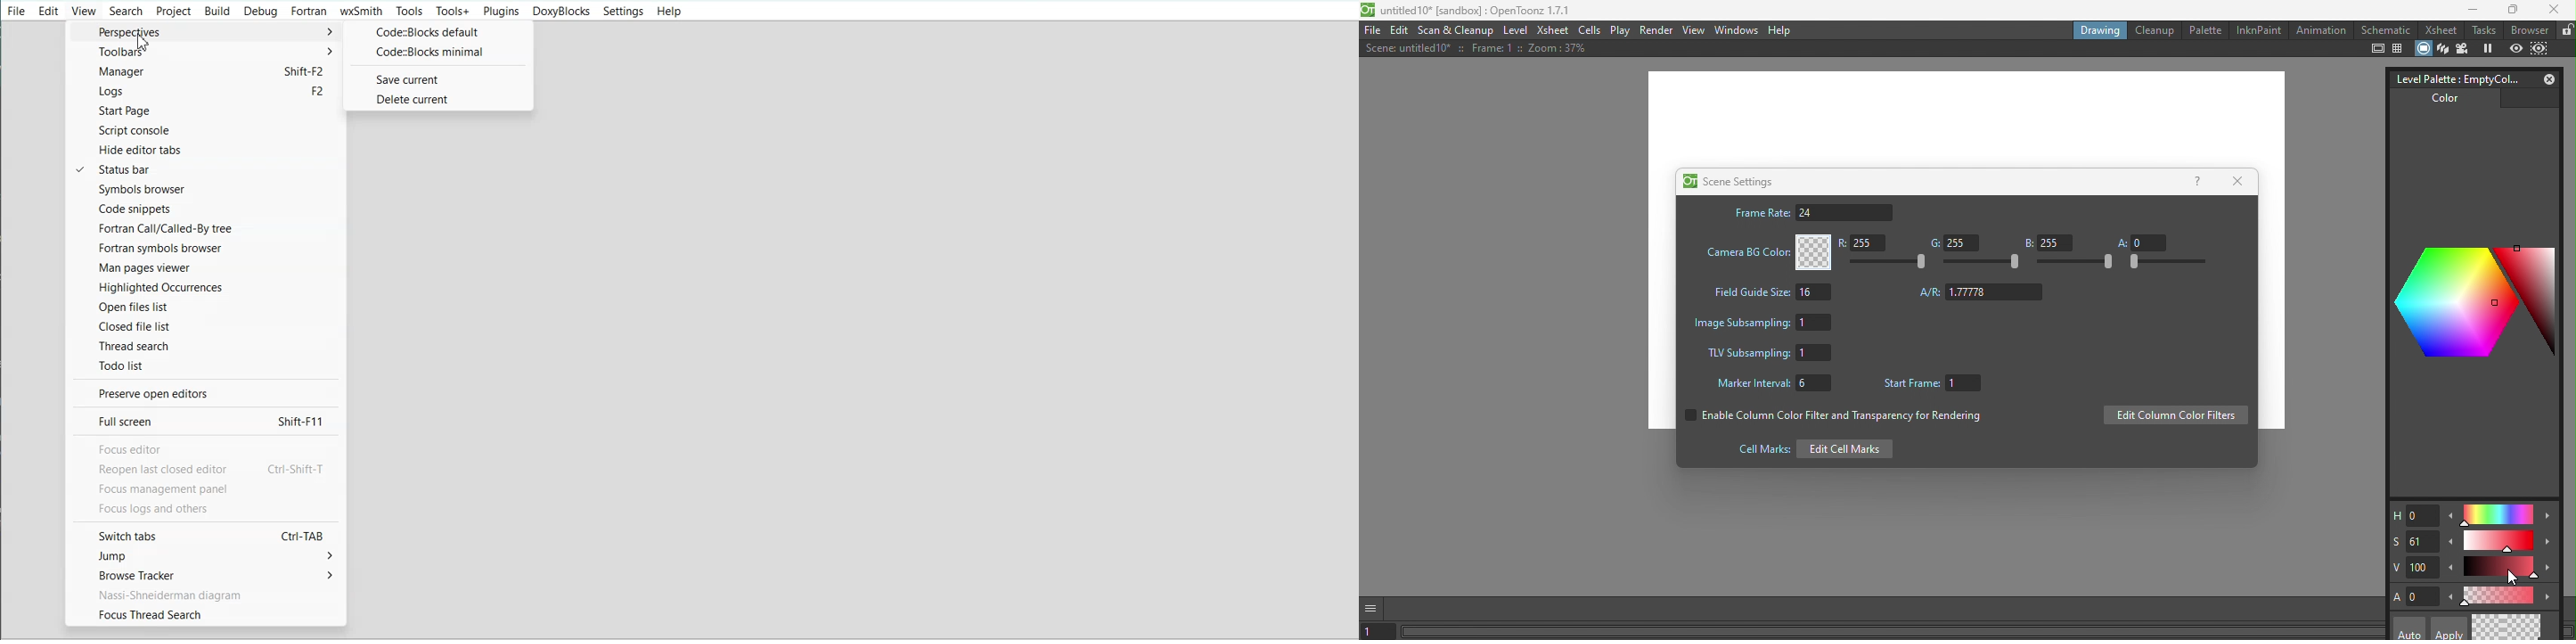 This screenshot has height=644, width=2576. Describe the element at coordinates (204, 394) in the screenshot. I see `Preserve open editor` at that location.